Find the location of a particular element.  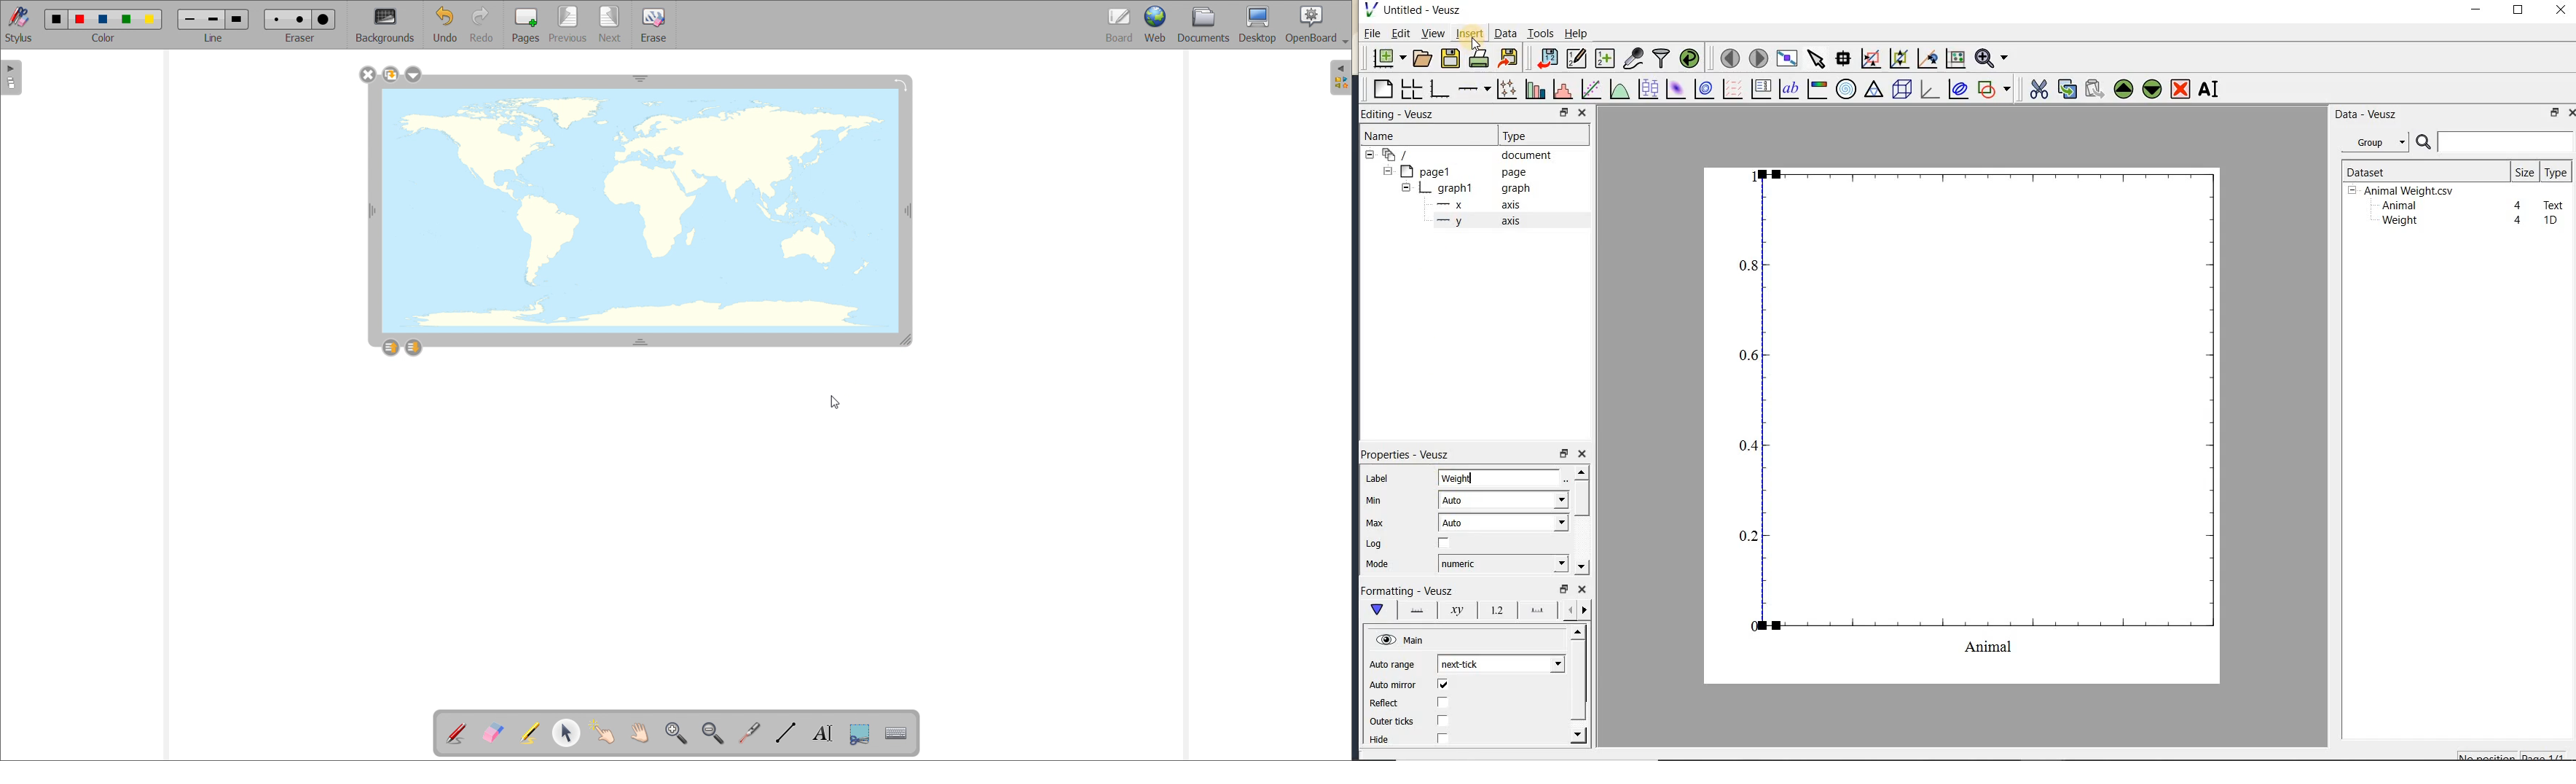

RESTORE is located at coordinates (1561, 110).